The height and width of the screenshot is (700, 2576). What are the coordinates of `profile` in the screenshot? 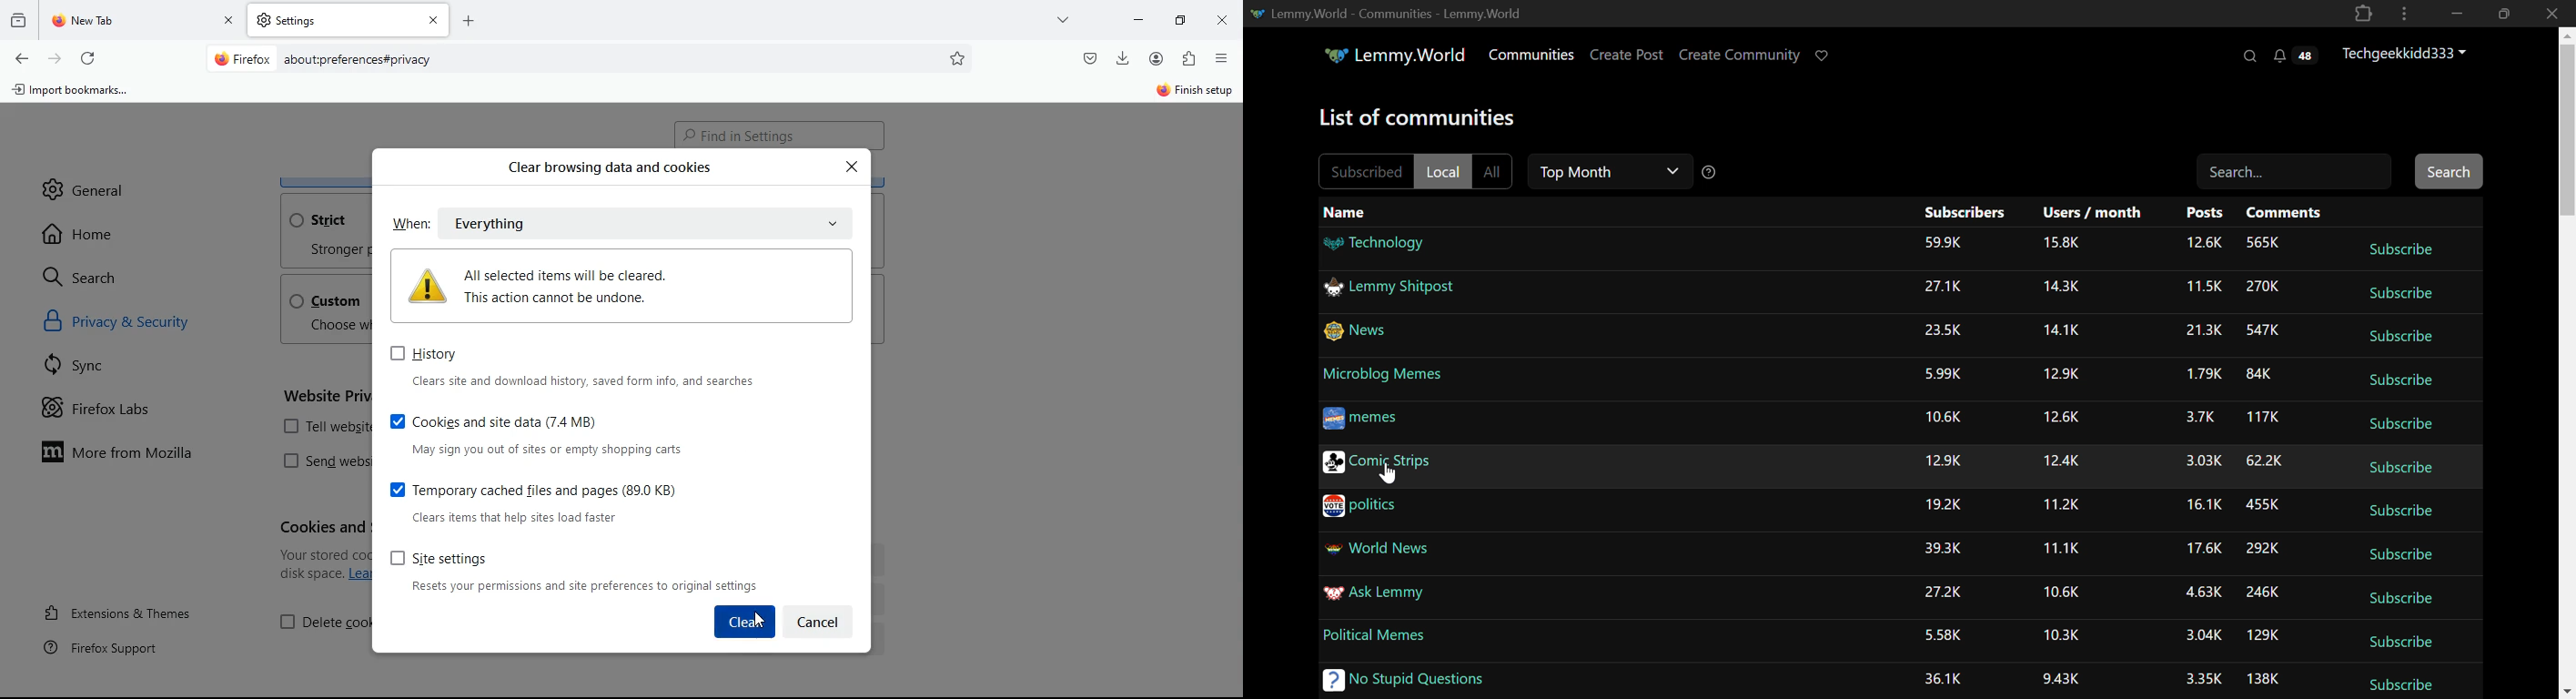 It's located at (1160, 58).